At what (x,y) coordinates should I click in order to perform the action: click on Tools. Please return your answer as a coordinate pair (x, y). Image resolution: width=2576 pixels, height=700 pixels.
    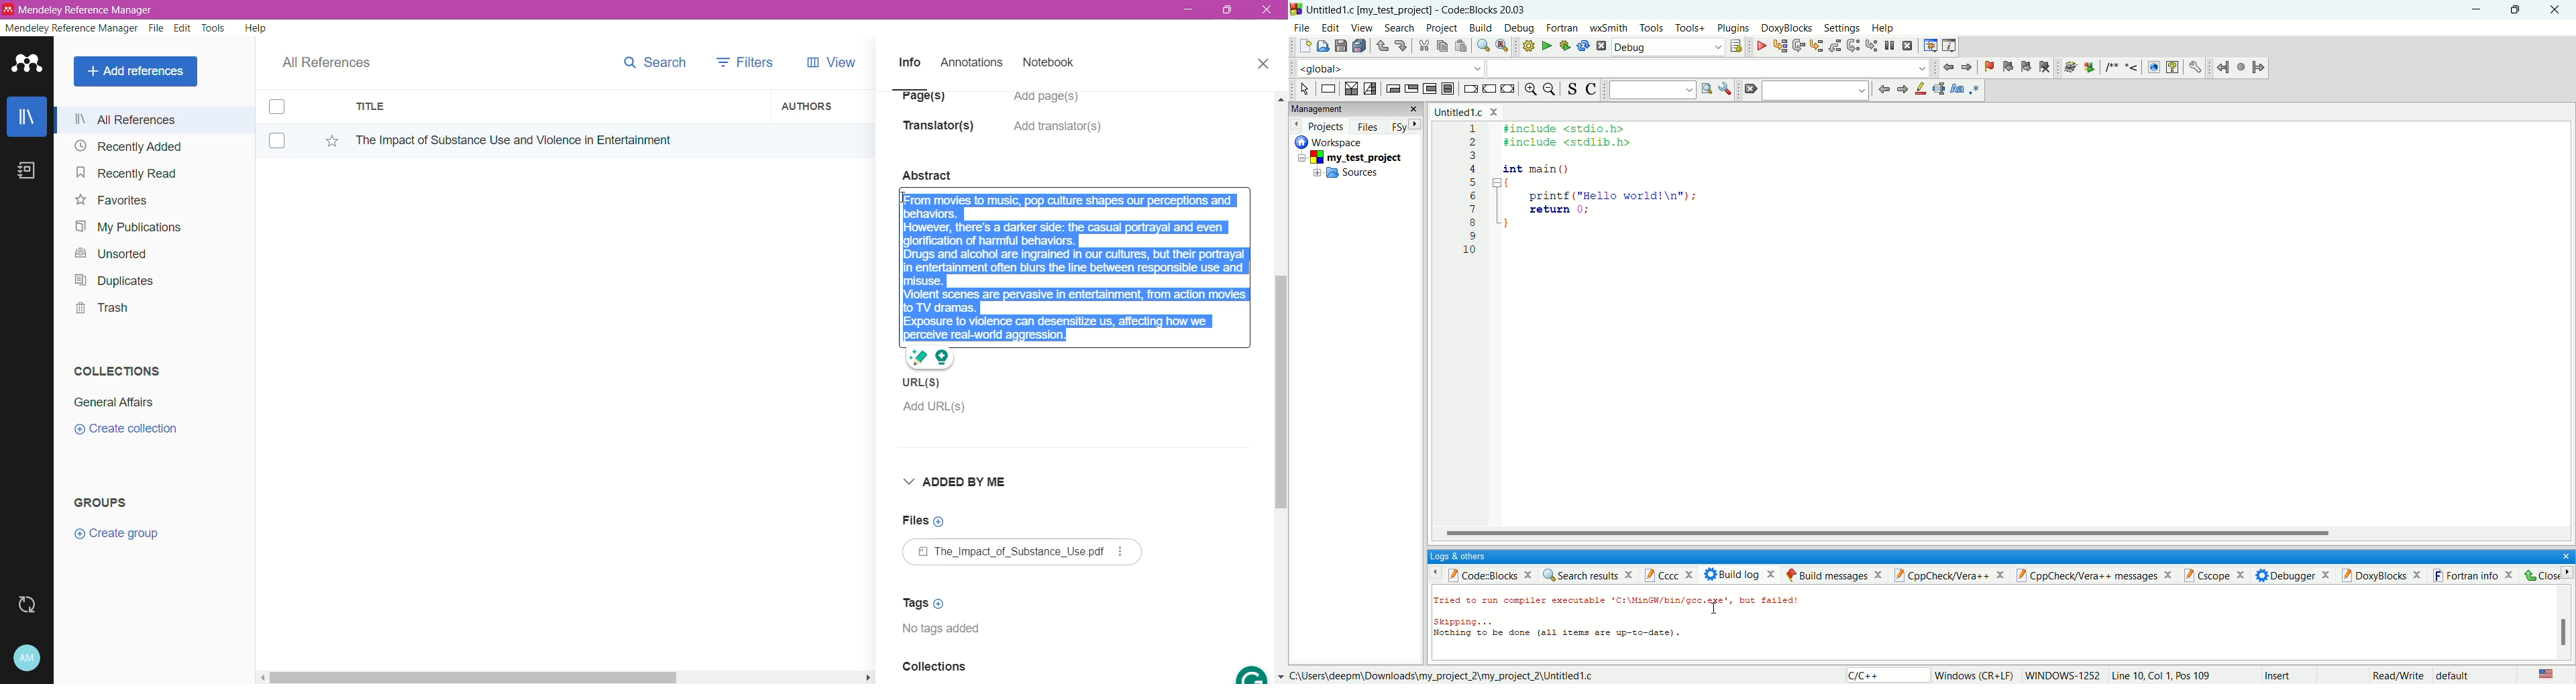
    Looking at the image, I should click on (214, 28).